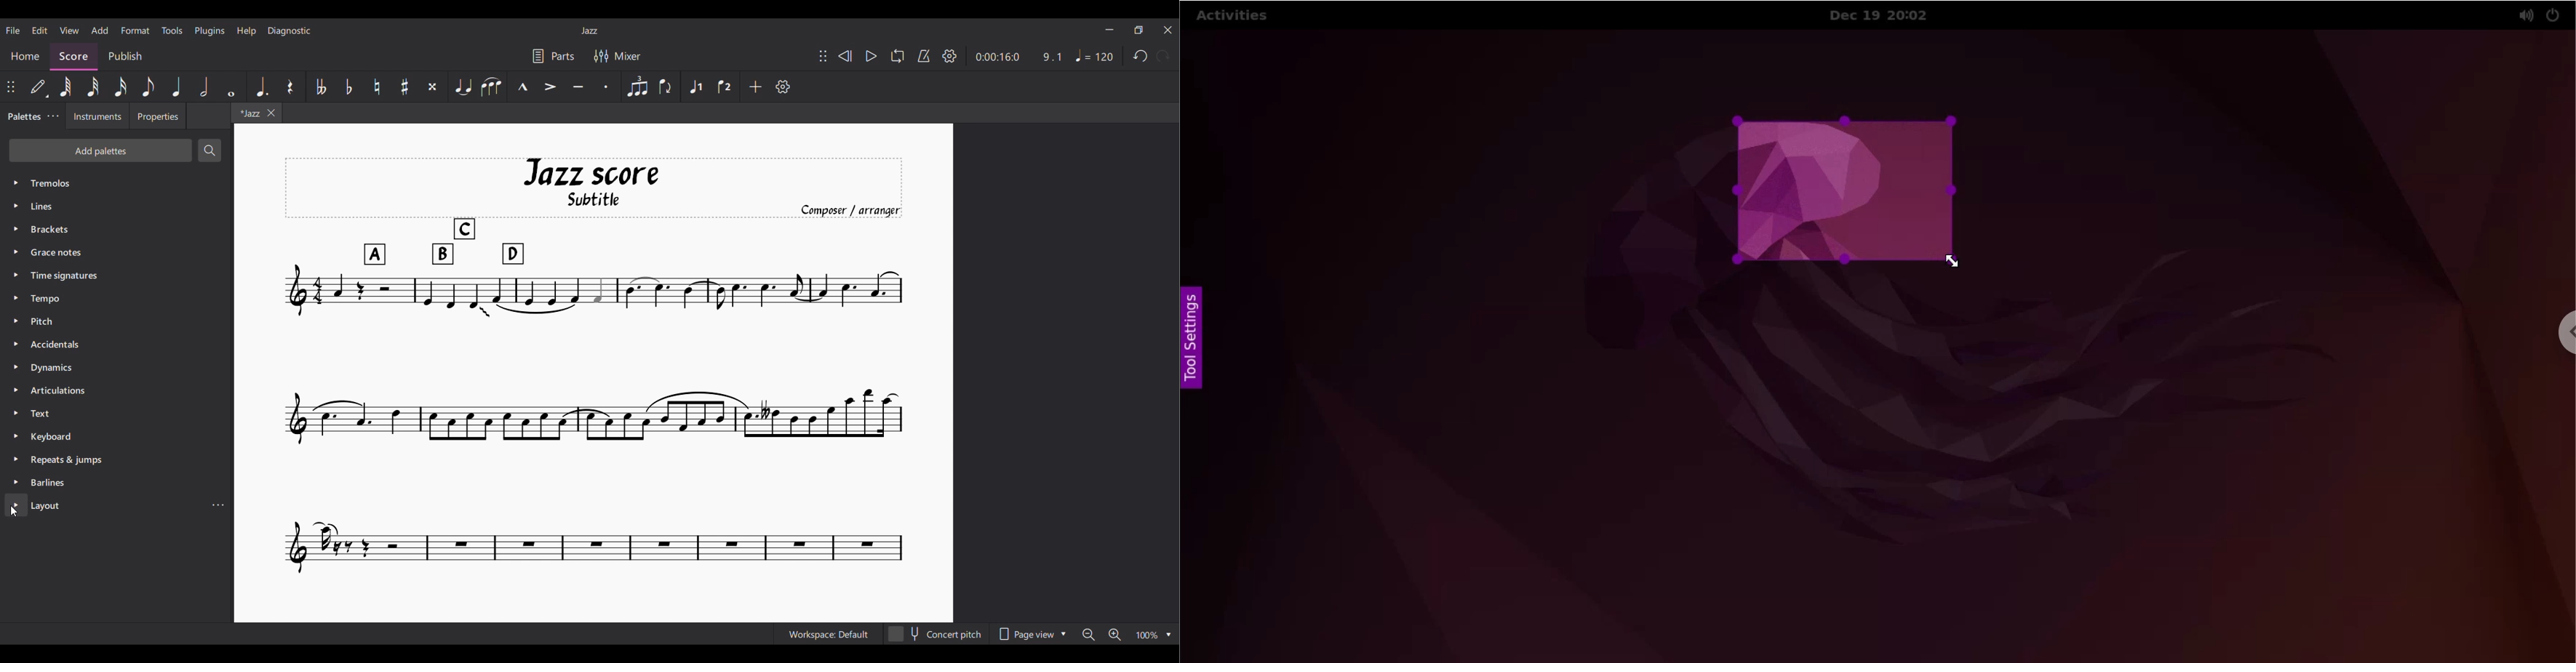 The image size is (2576, 672). I want to click on Grace notes, so click(117, 252).